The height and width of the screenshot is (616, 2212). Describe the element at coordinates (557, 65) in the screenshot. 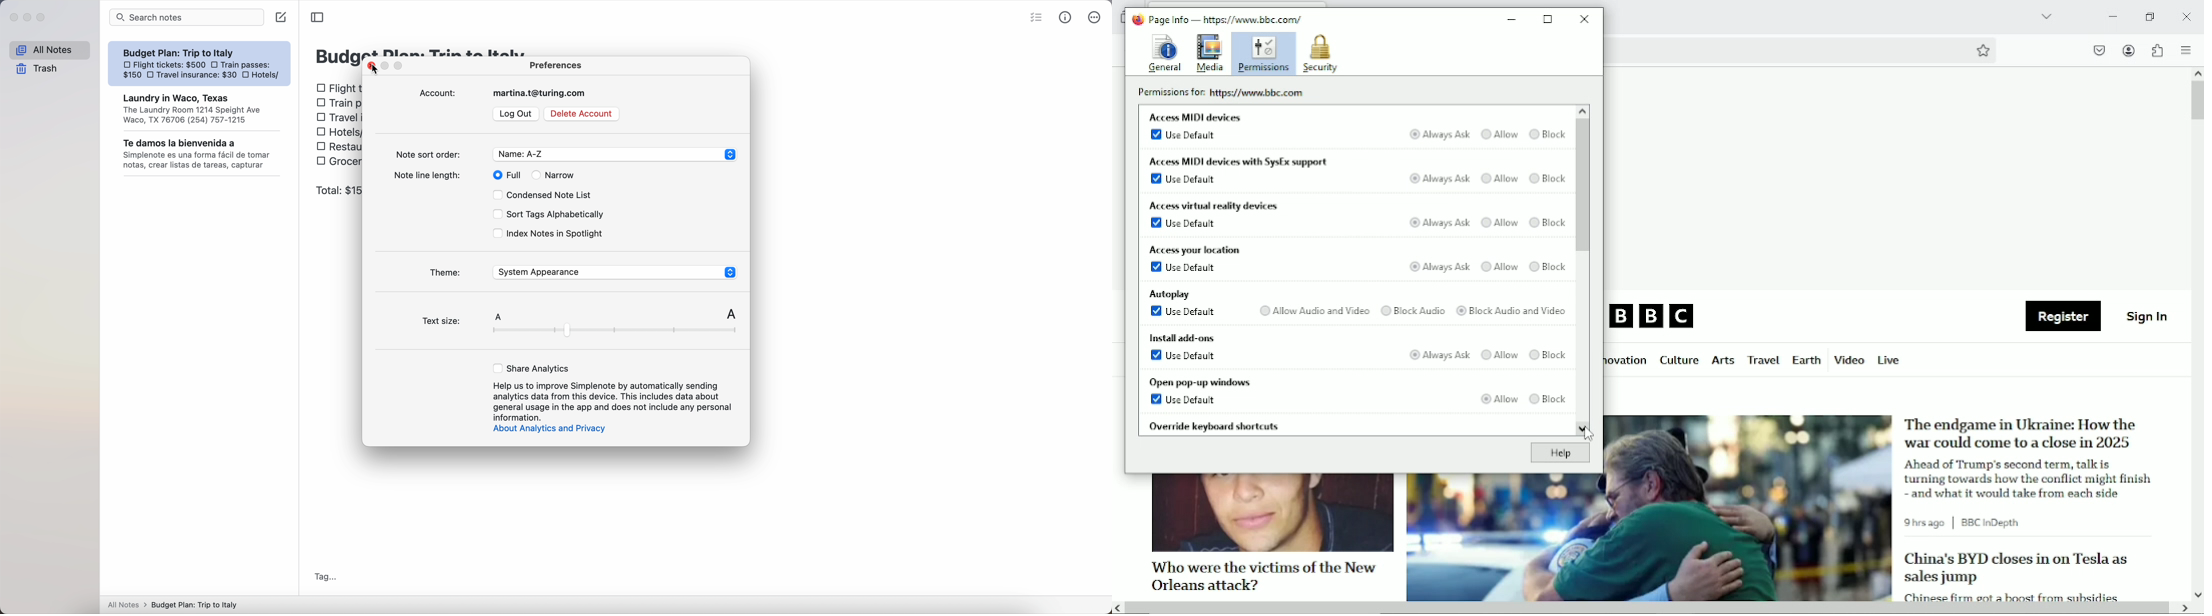

I see `preferences` at that location.